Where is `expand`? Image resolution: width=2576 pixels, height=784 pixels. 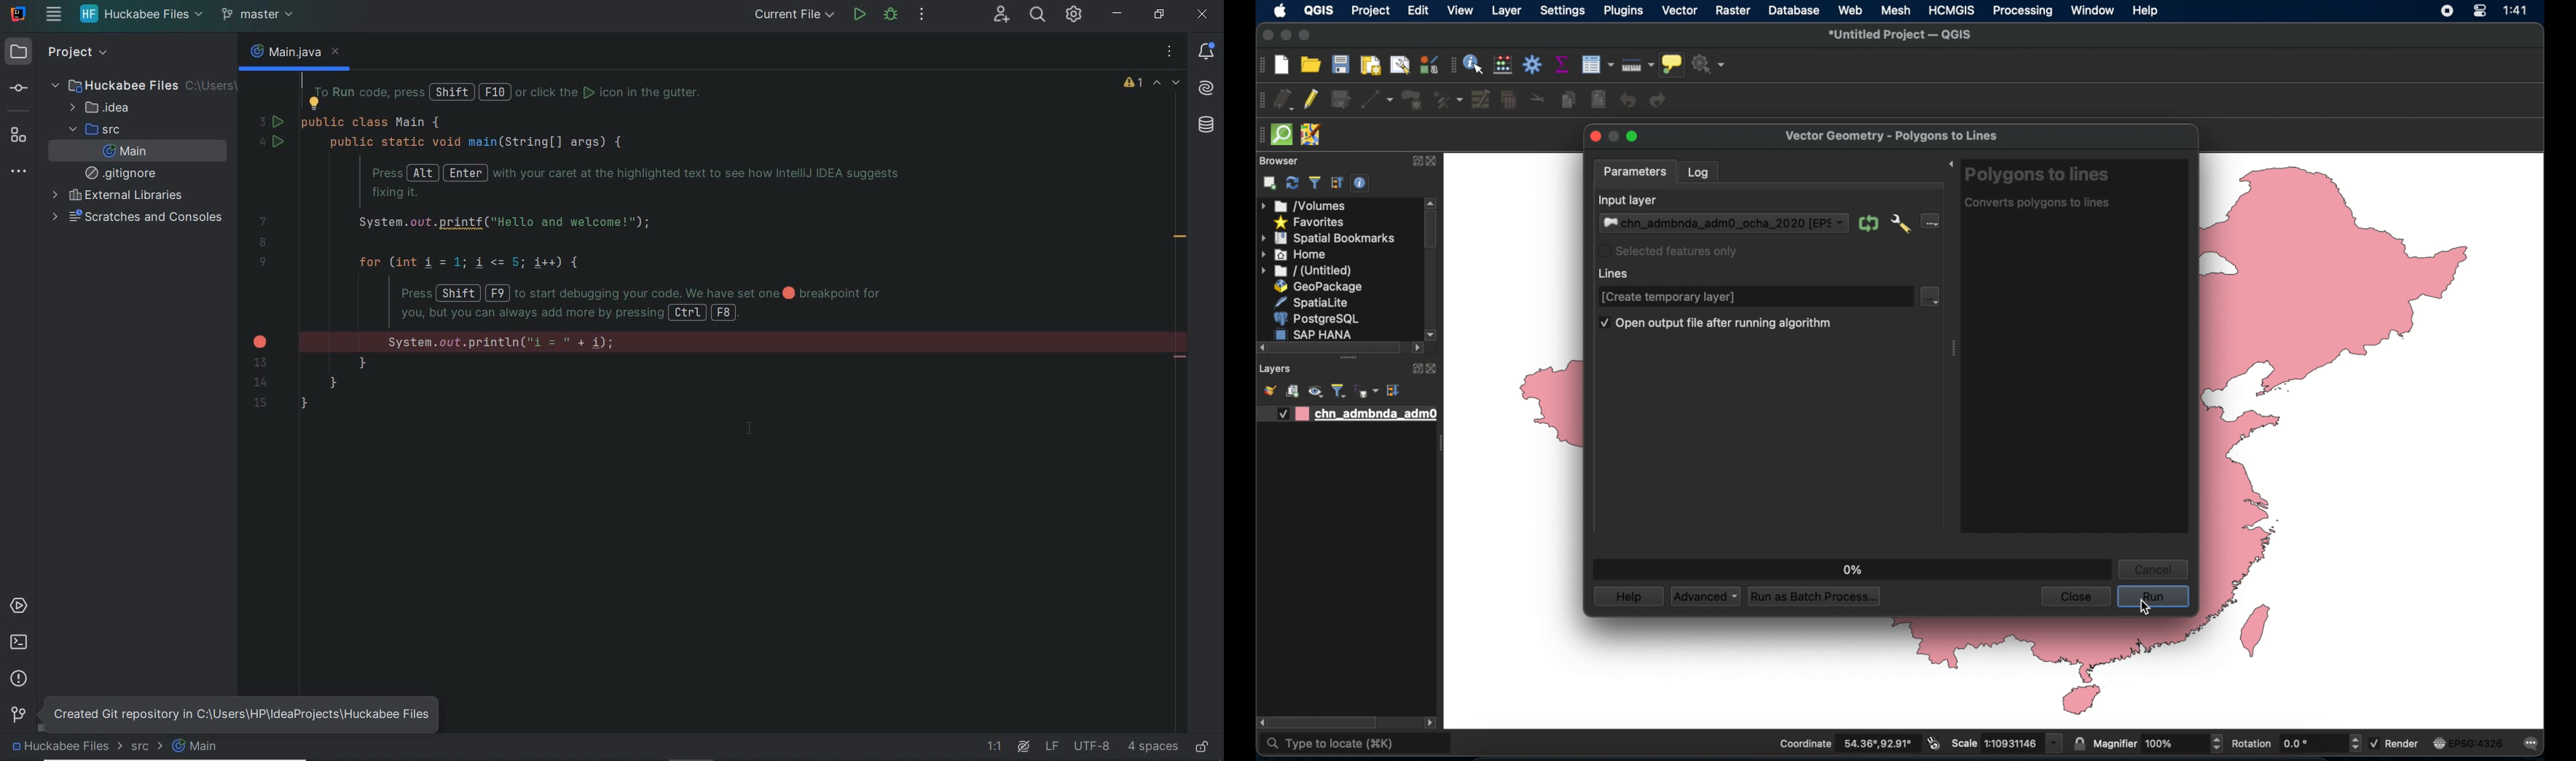 expand is located at coordinates (1415, 369).